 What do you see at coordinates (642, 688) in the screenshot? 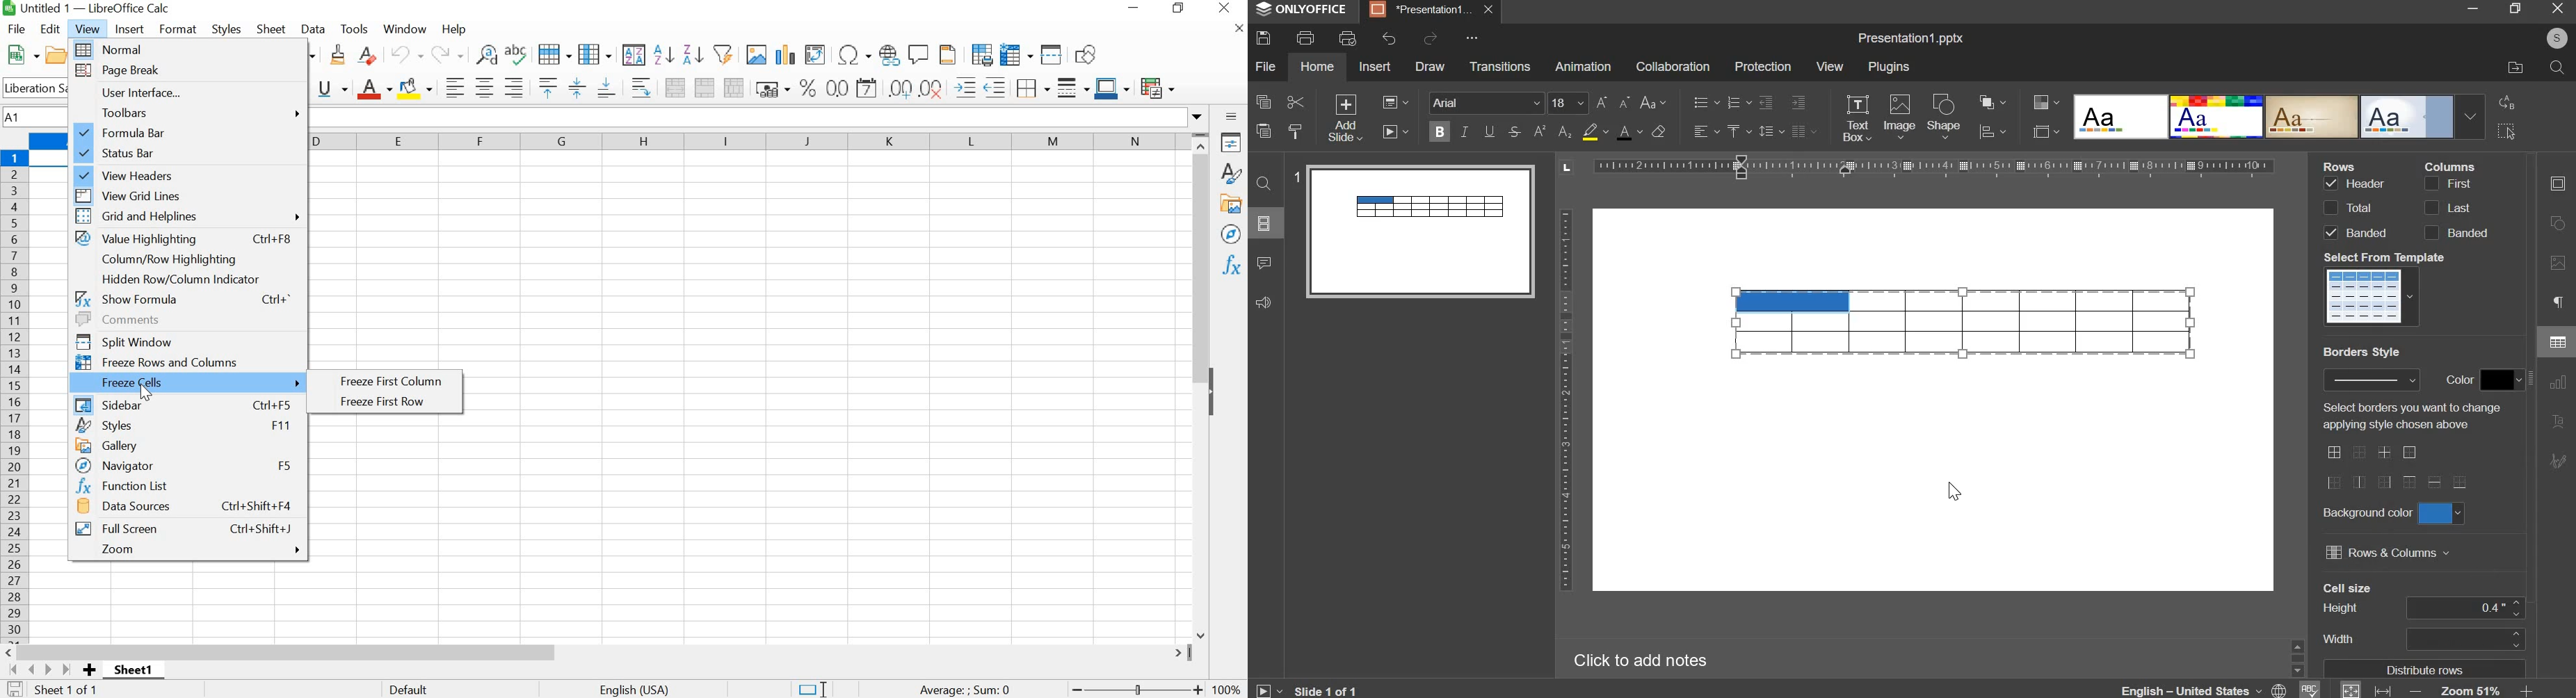
I see `TEST LANGUAGE` at bounding box center [642, 688].